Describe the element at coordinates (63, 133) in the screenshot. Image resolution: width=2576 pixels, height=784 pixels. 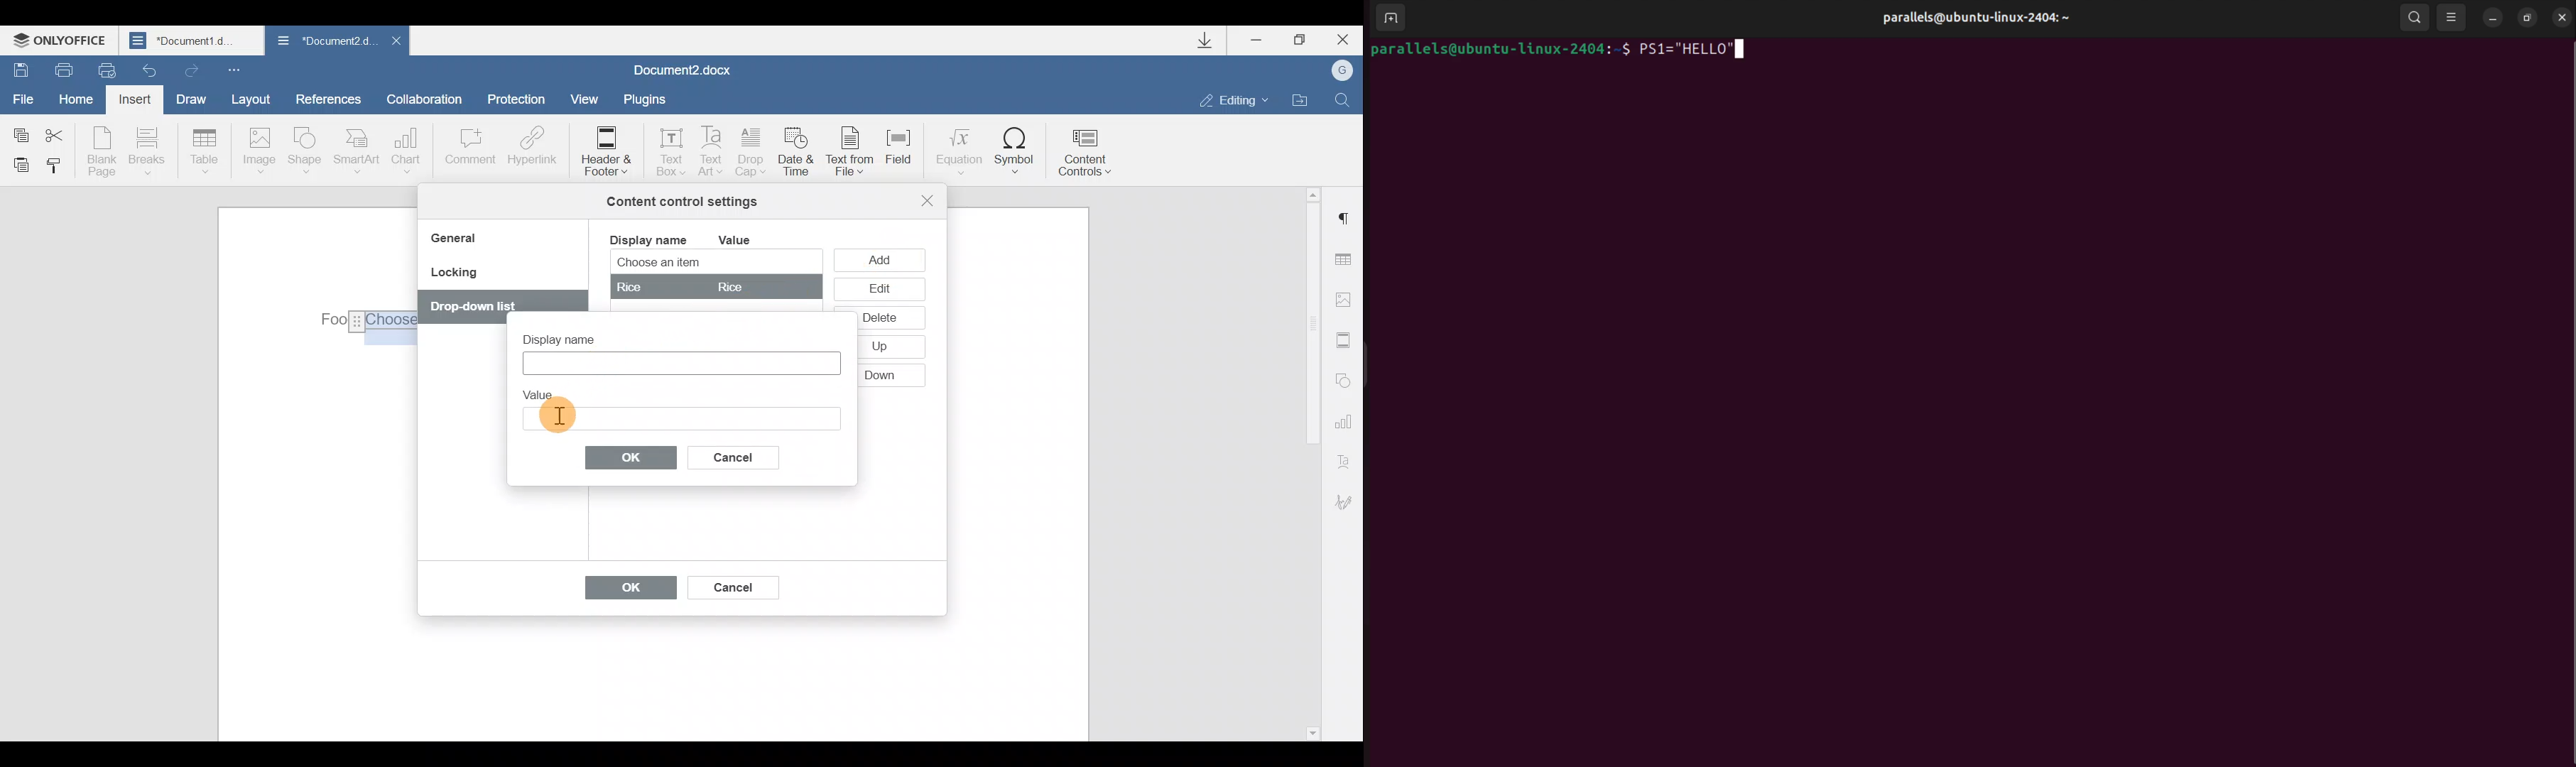
I see `Cut` at that location.